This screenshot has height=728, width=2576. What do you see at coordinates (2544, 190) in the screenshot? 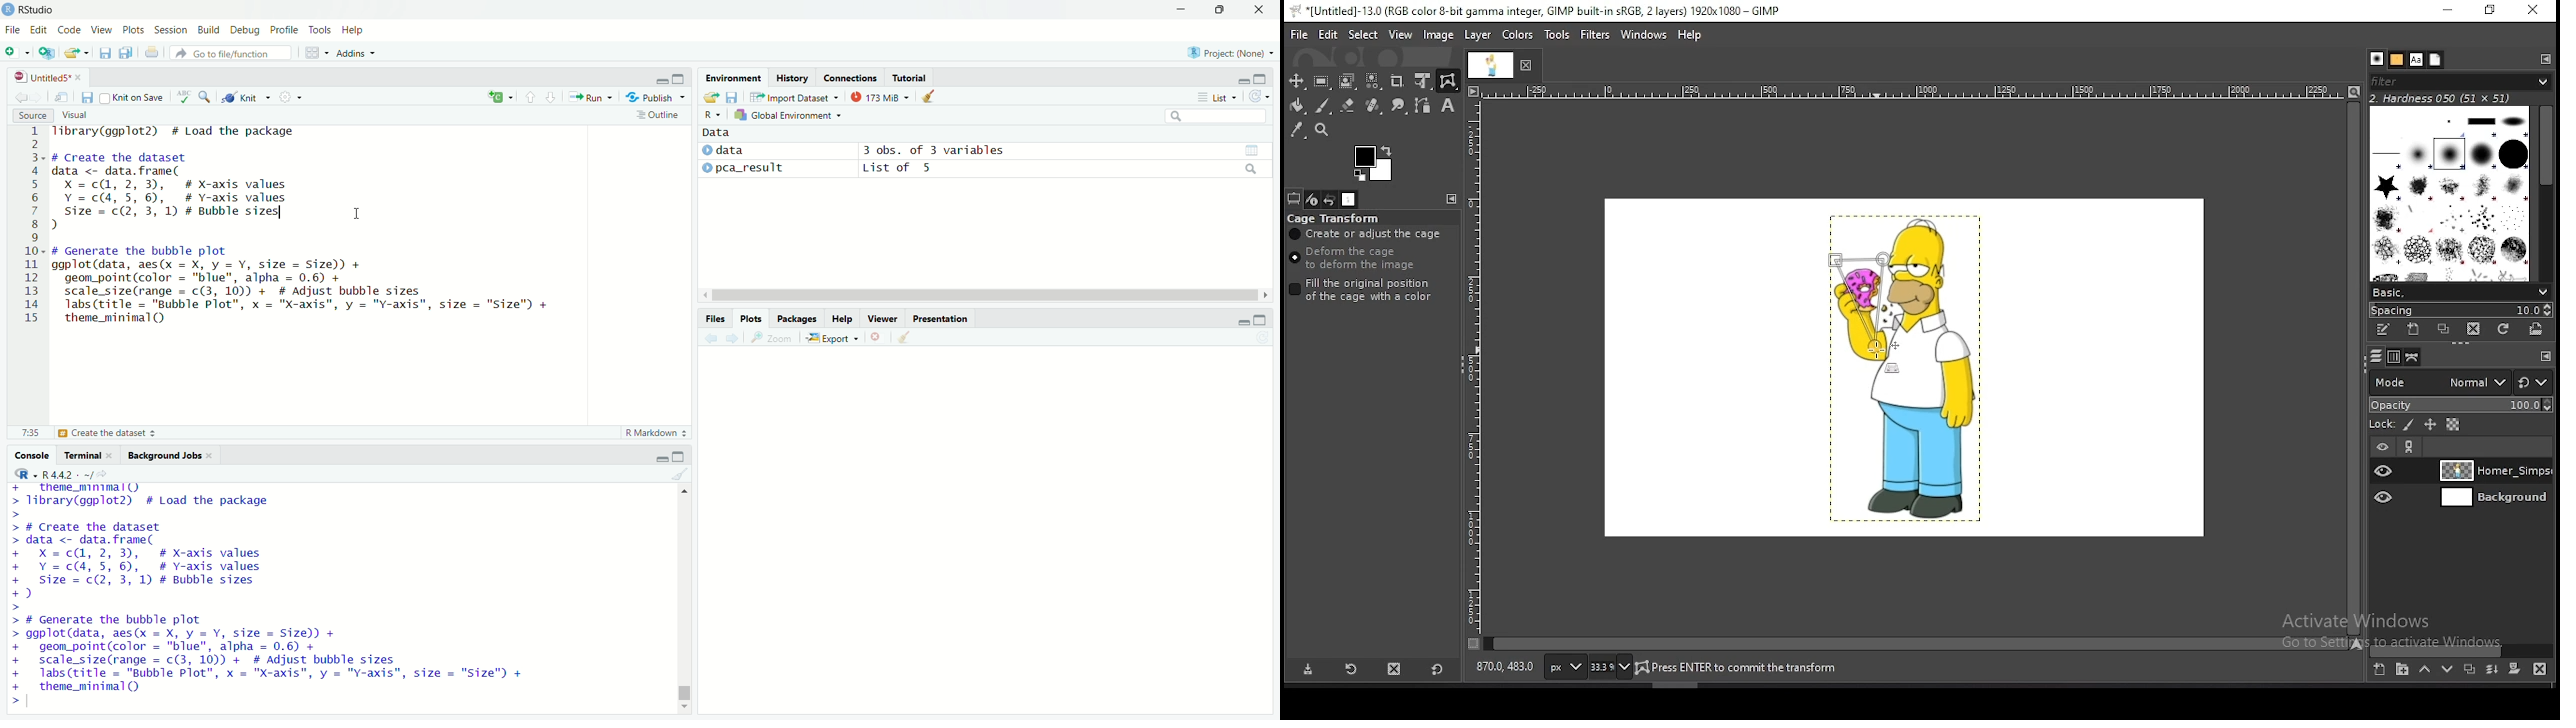
I see `scroll bar` at bounding box center [2544, 190].